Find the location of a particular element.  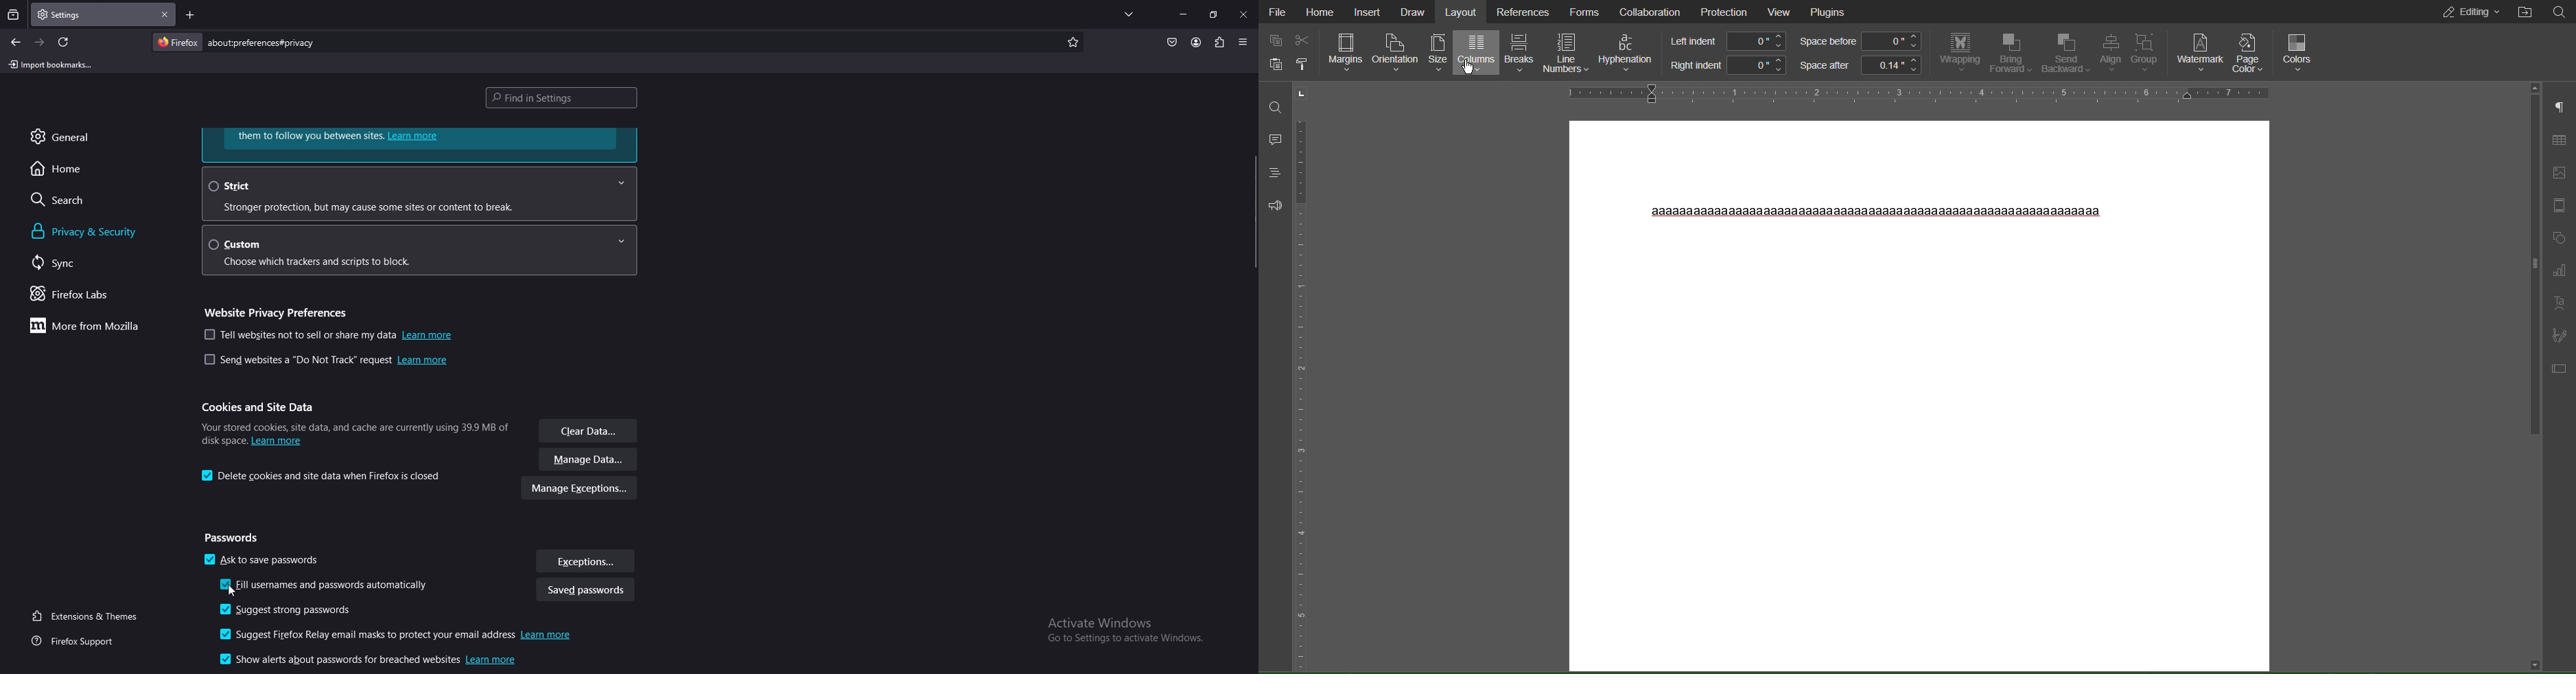

Open File Location is located at coordinates (2522, 13).